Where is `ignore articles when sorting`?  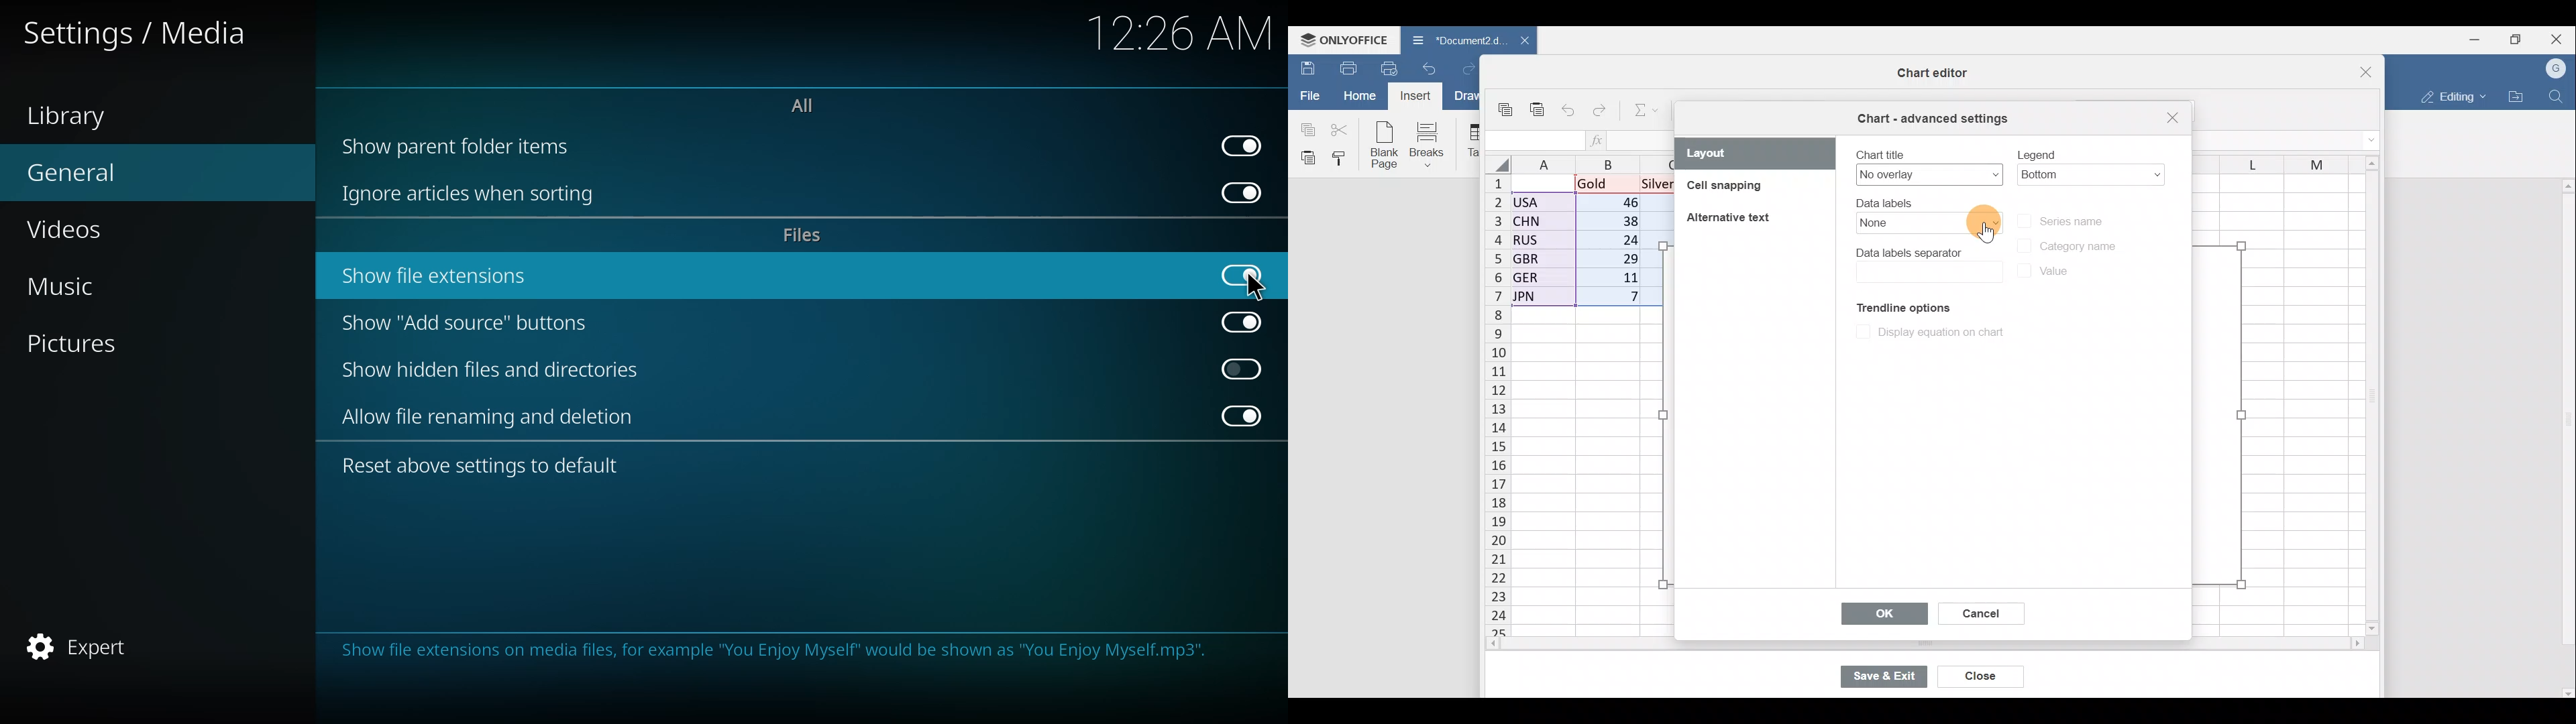 ignore articles when sorting is located at coordinates (473, 195).